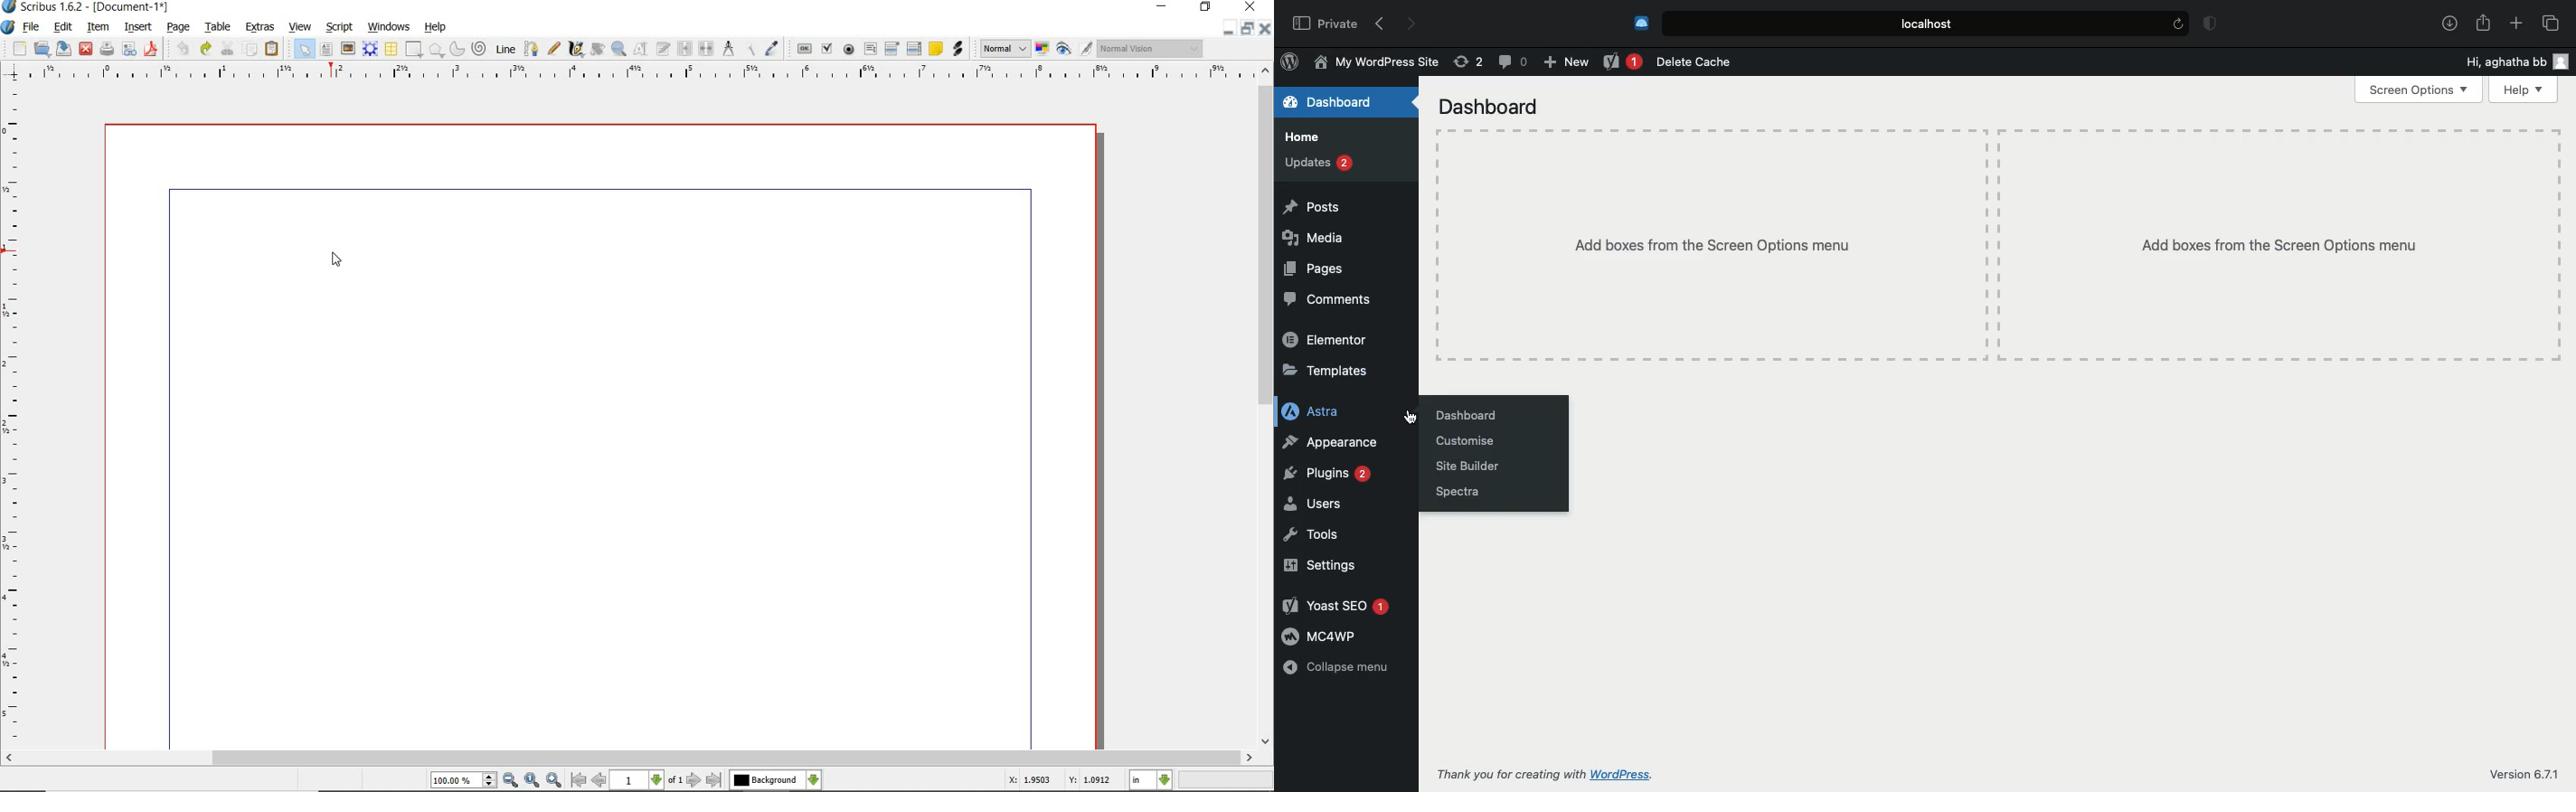 The image size is (2576, 812). Describe the element at coordinates (1314, 412) in the screenshot. I see `Astra` at that location.